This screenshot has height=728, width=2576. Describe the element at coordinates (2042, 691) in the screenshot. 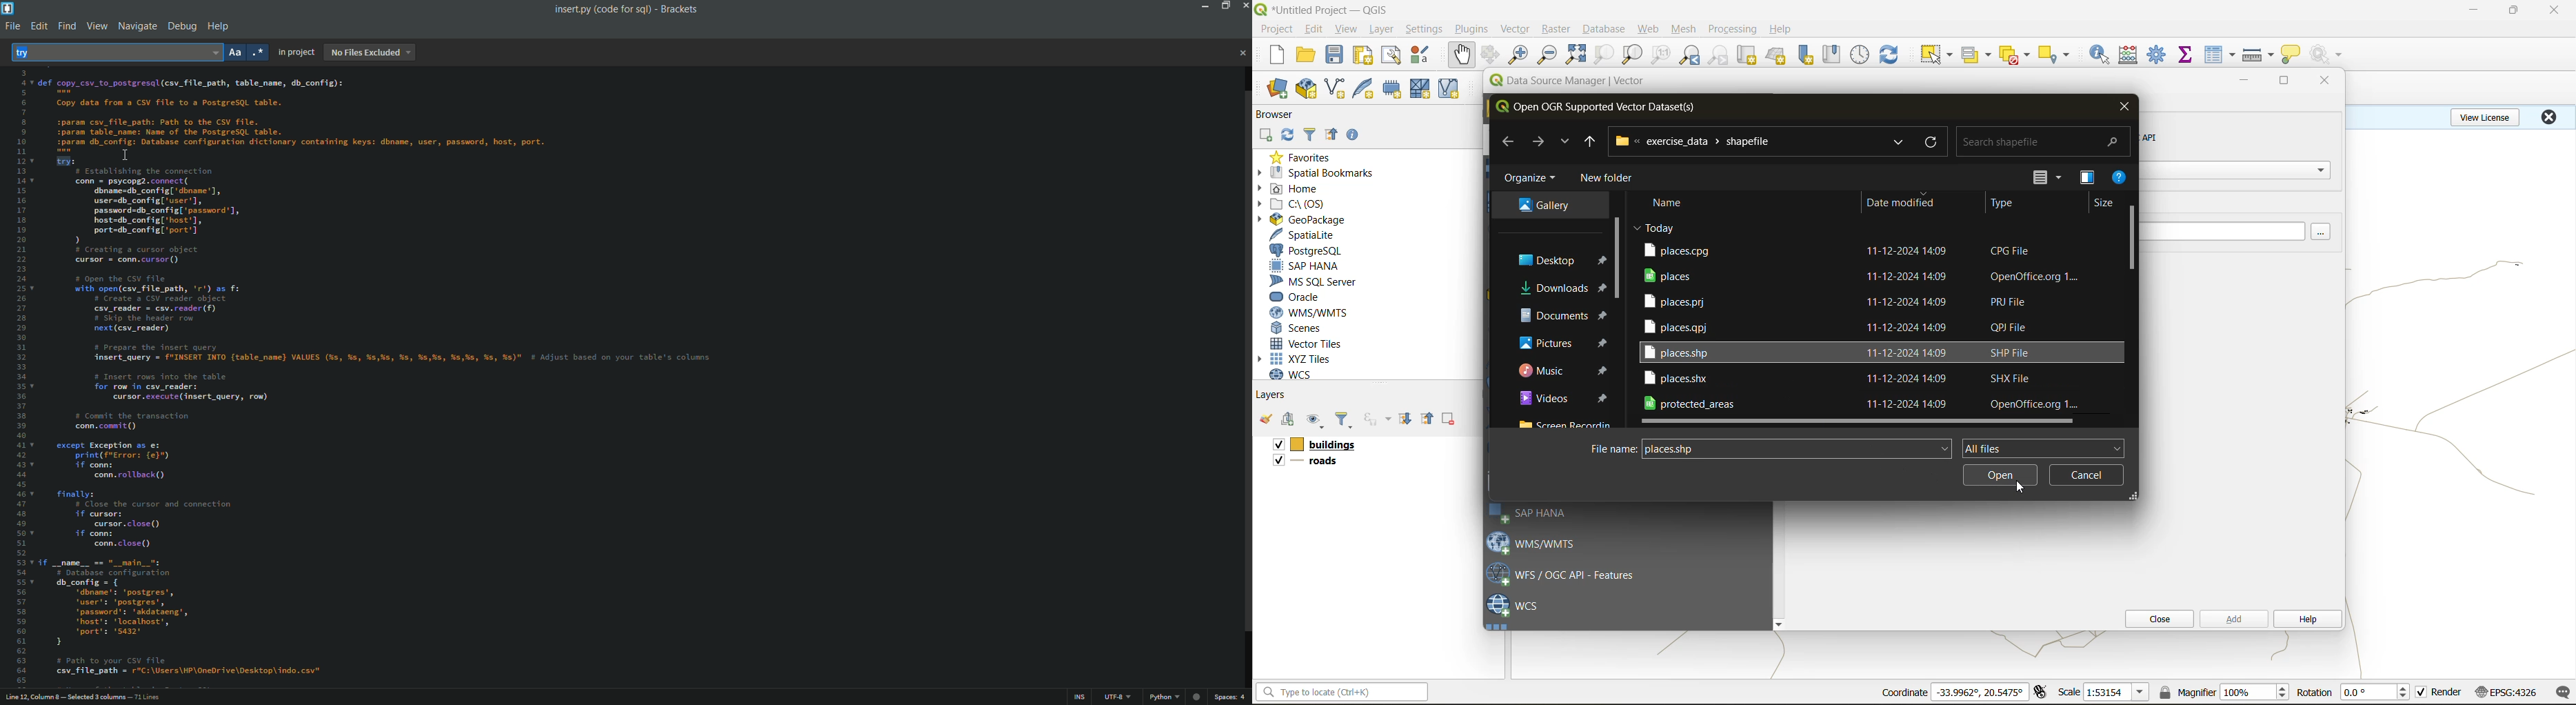

I see `toggle extents` at that location.